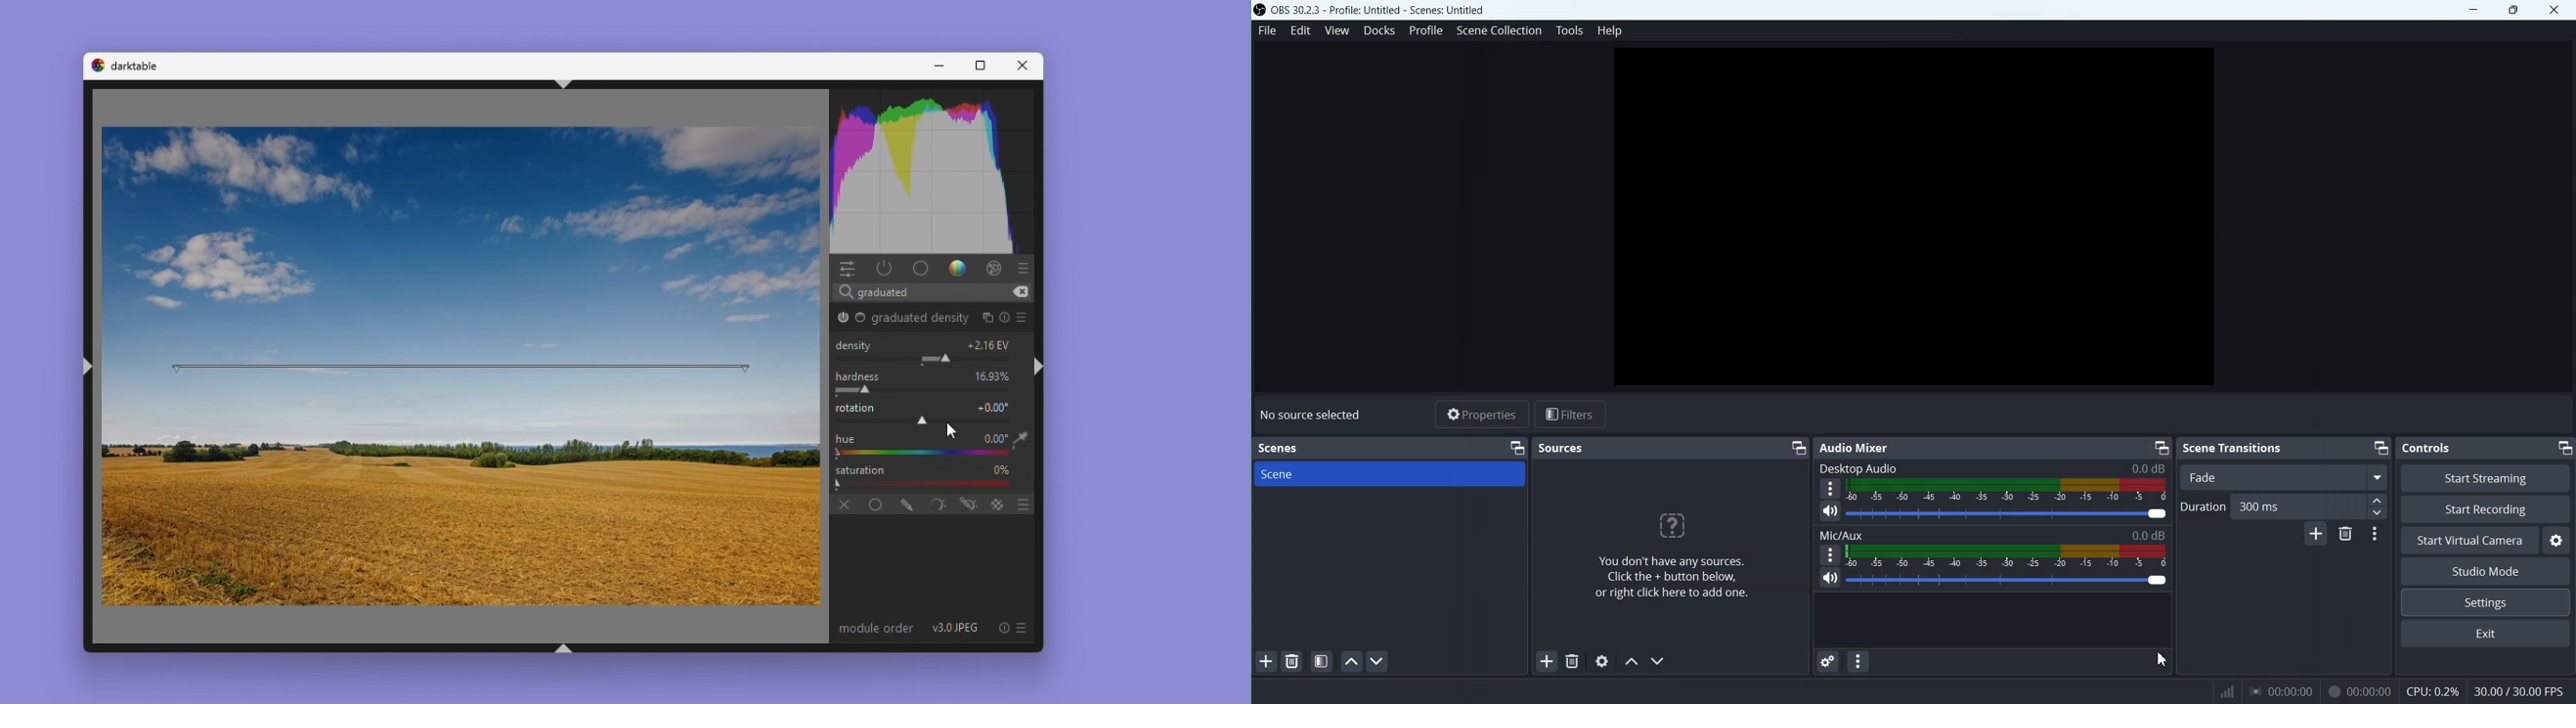 The height and width of the screenshot is (728, 2576). What do you see at coordinates (1314, 416) in the screenshot?
I see `No source selected` at bounding box center [1314, 416].